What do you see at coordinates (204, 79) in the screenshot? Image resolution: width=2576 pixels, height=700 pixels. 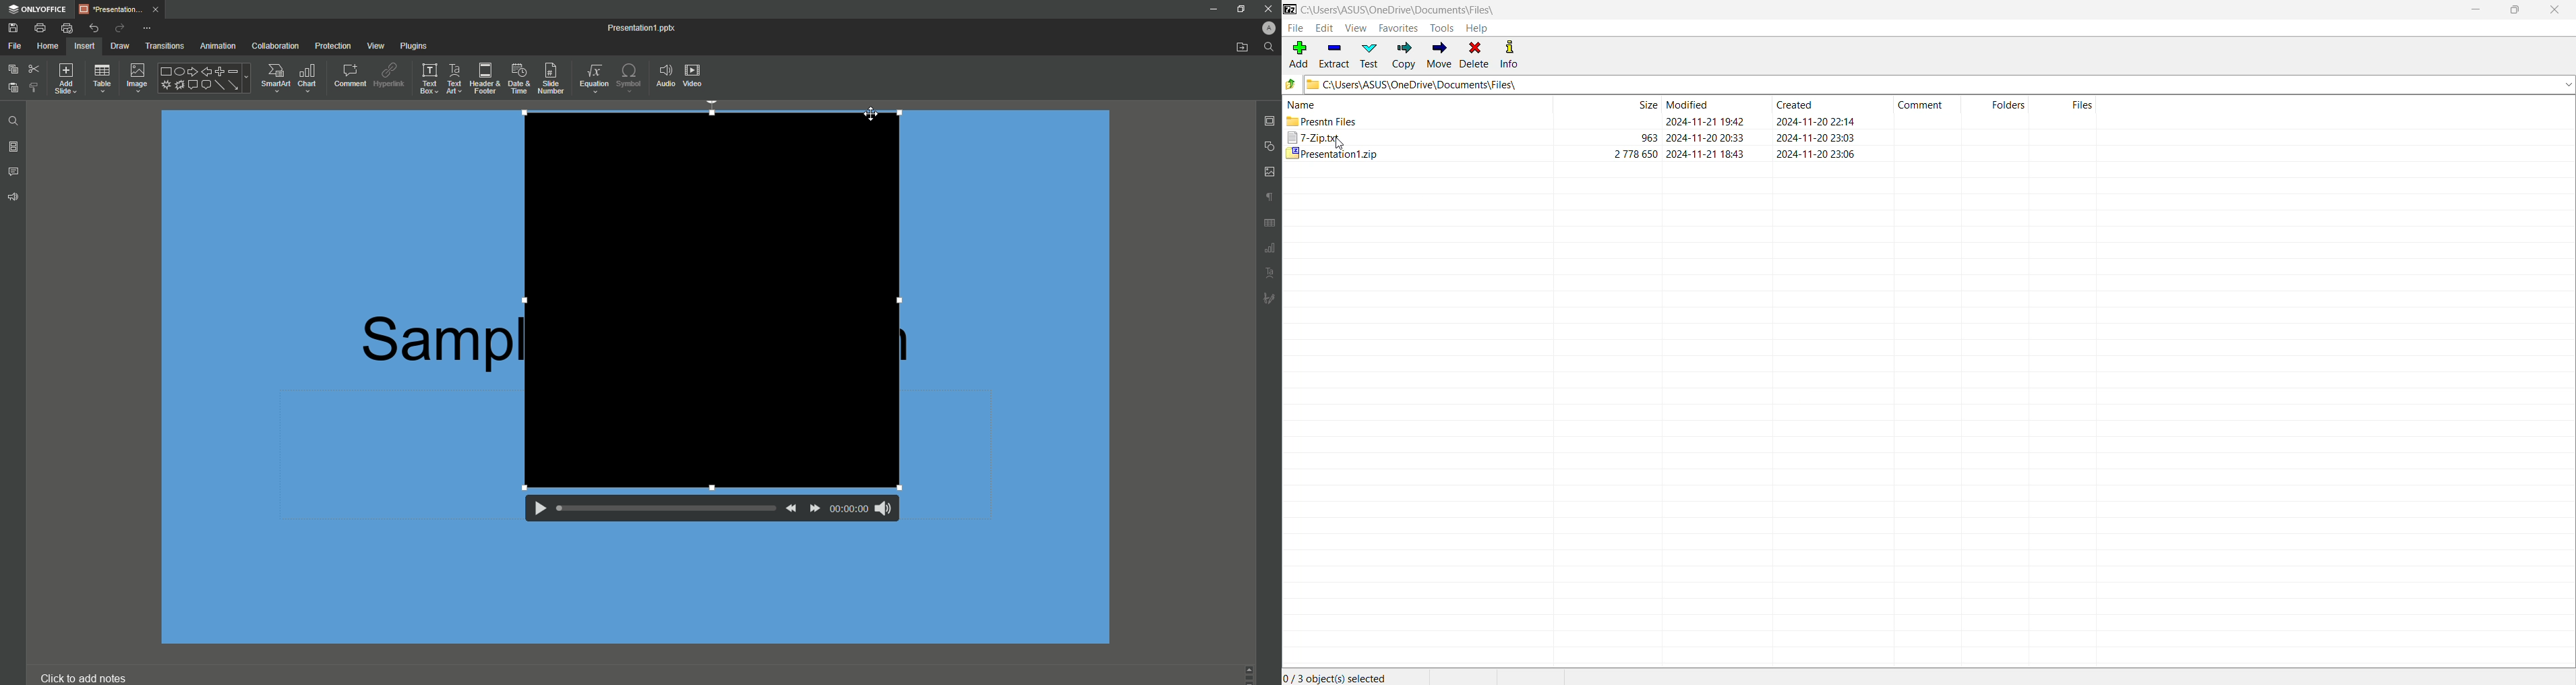 I see `Shape Options` at bounding box center [204, 79].